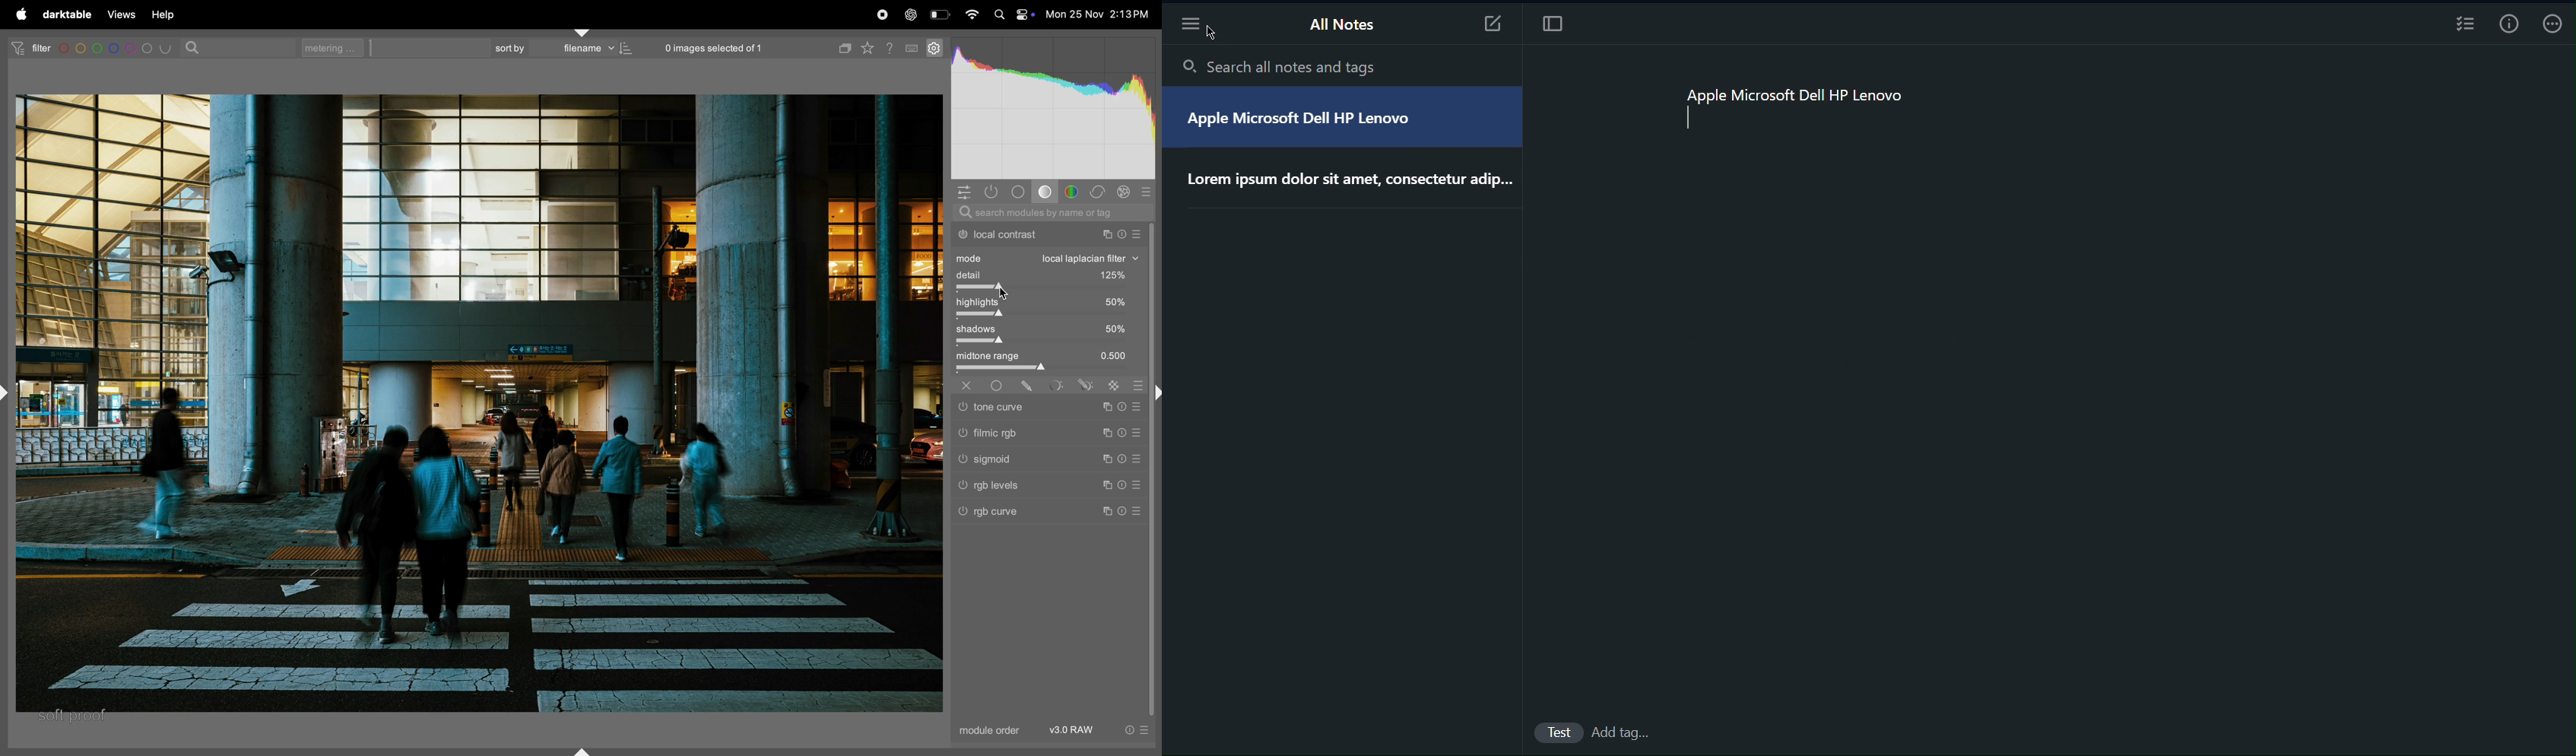  I want to click on reset, so click(1124, 511).